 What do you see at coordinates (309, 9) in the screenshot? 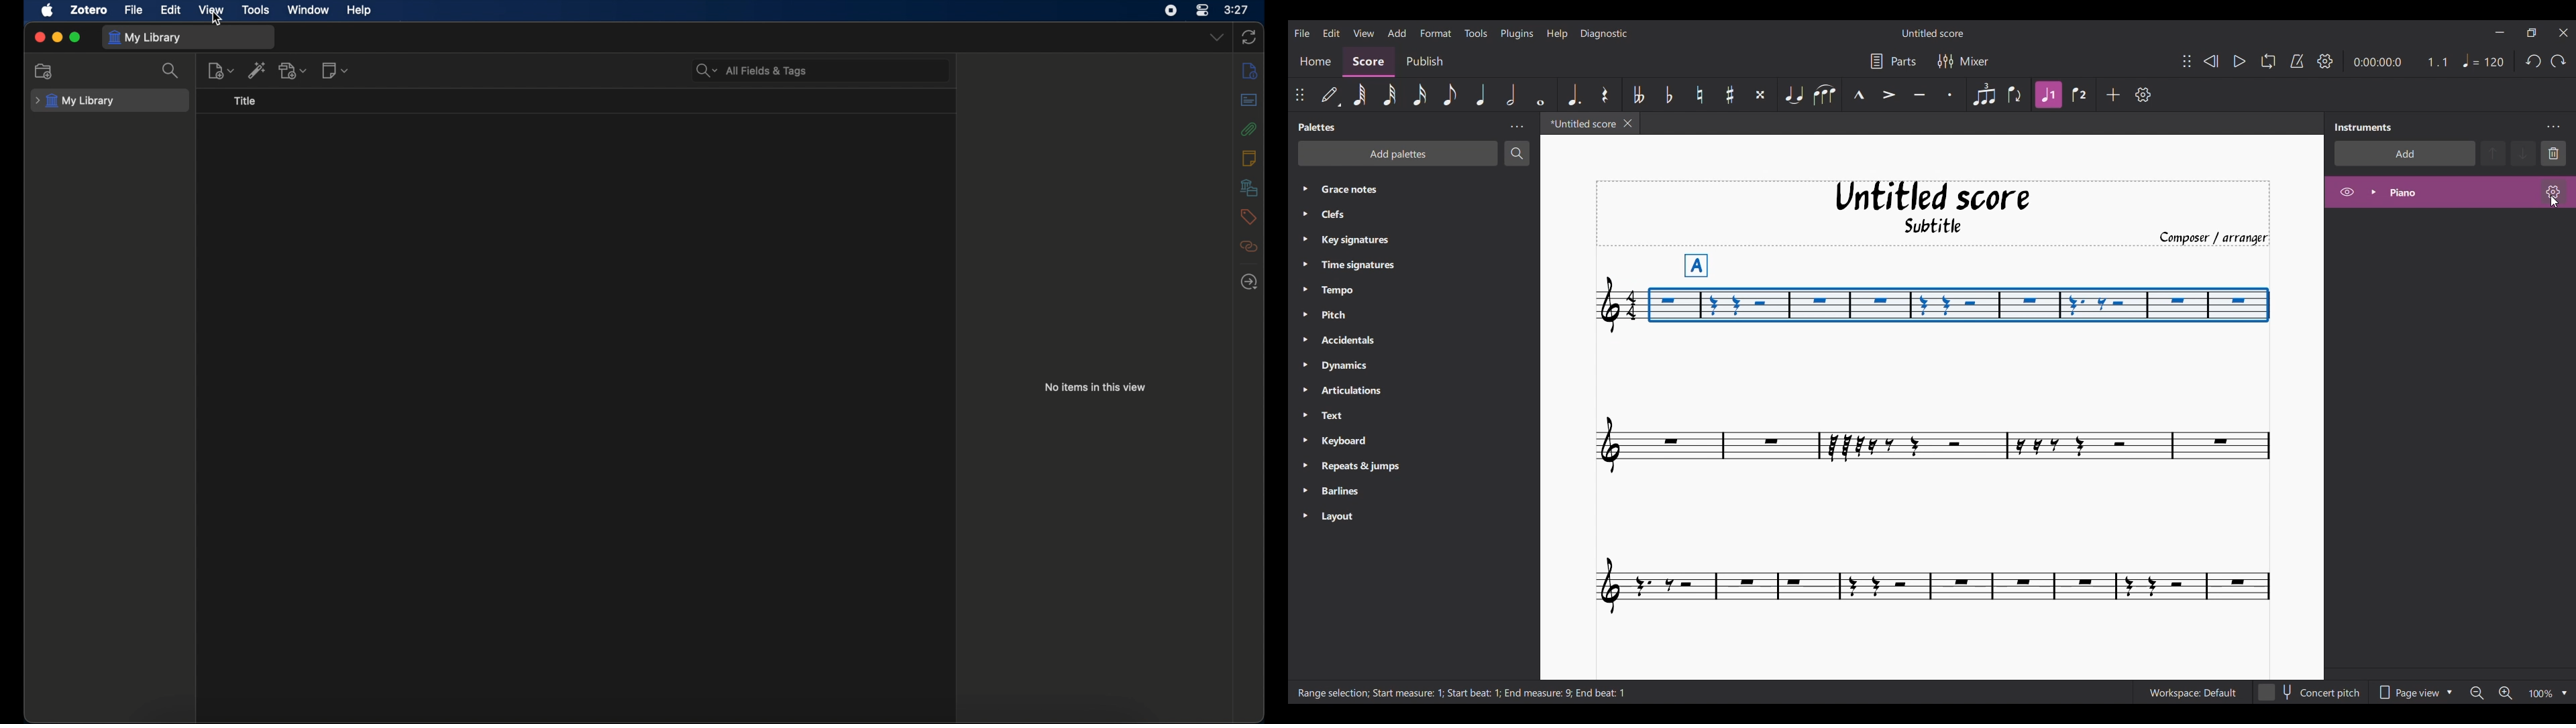
I see `window` at bounding box center [309, 9].